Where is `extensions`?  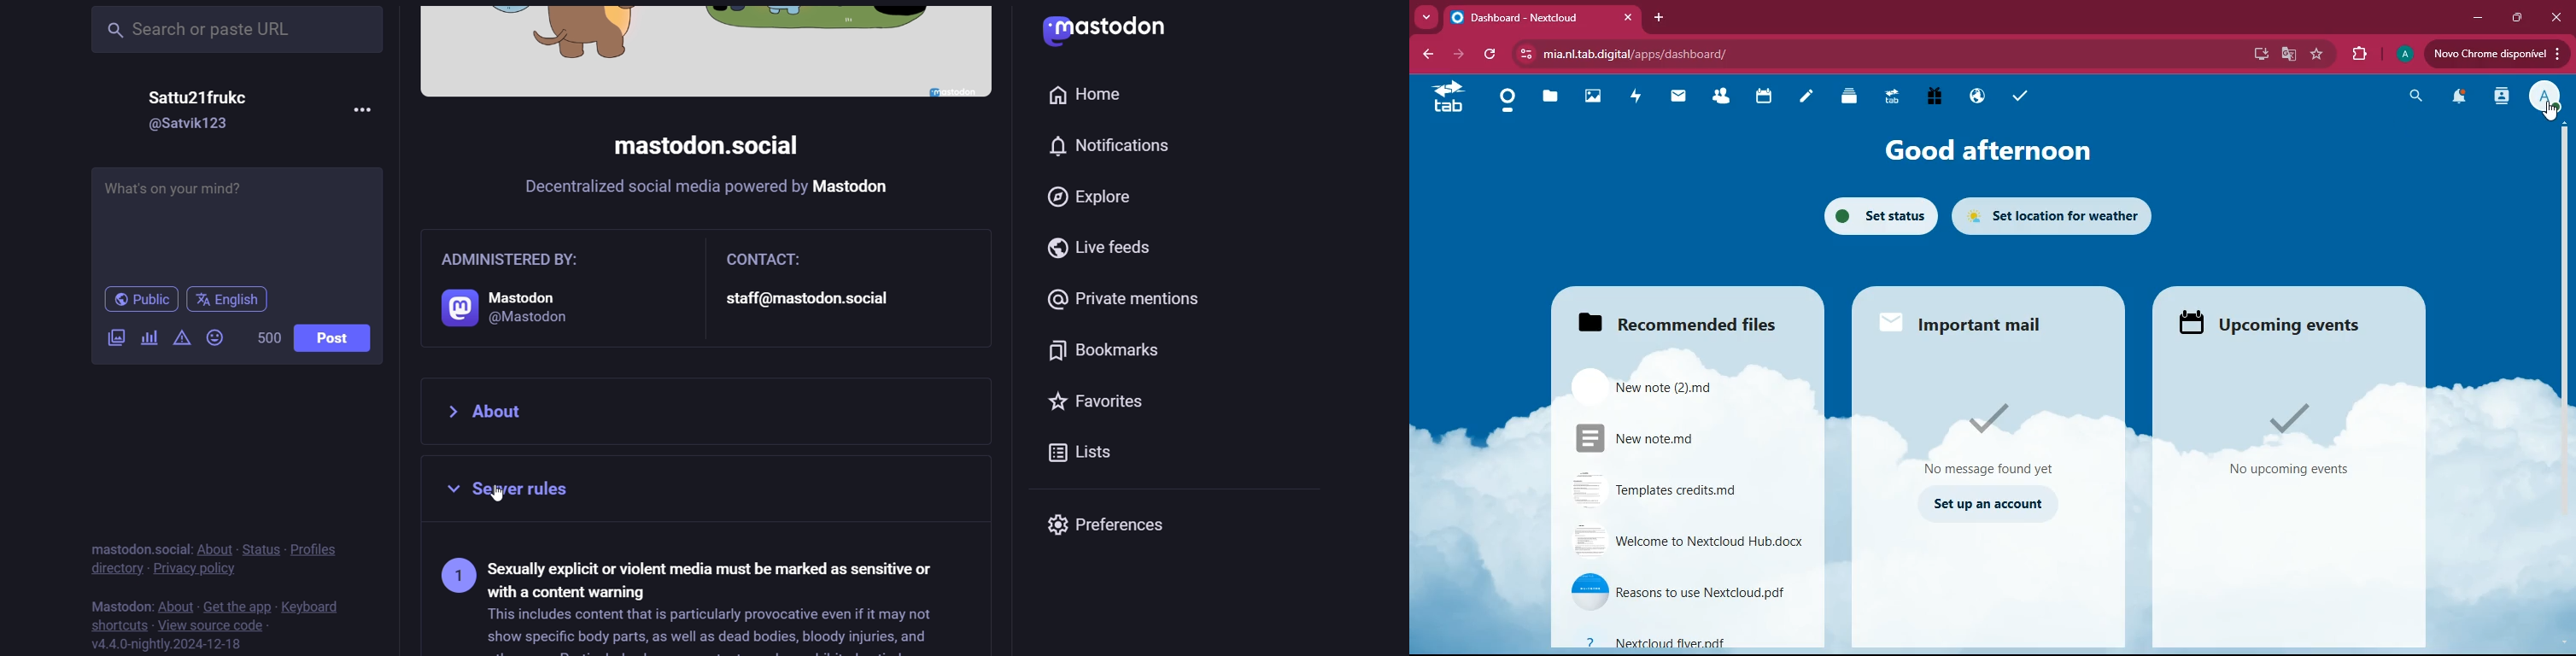 extensions is located at coordinates (2360, 52).